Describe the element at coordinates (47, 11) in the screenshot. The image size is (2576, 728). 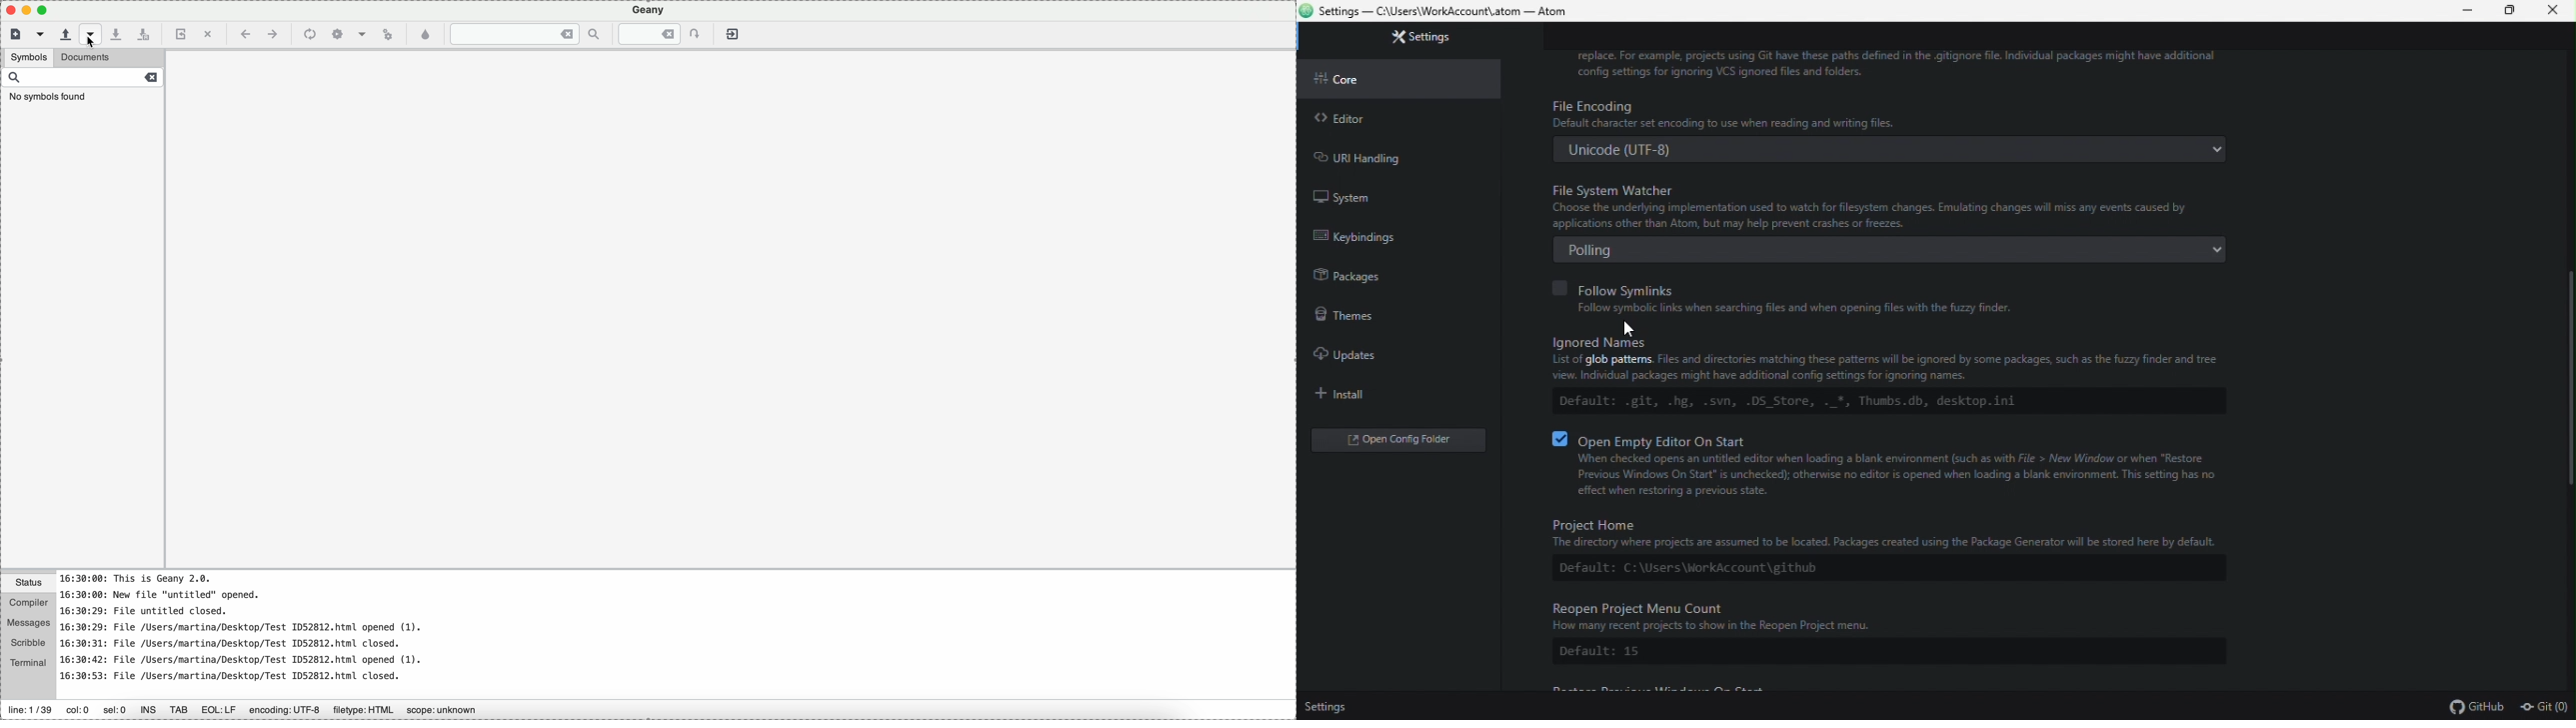
I see `minimize` at that location.